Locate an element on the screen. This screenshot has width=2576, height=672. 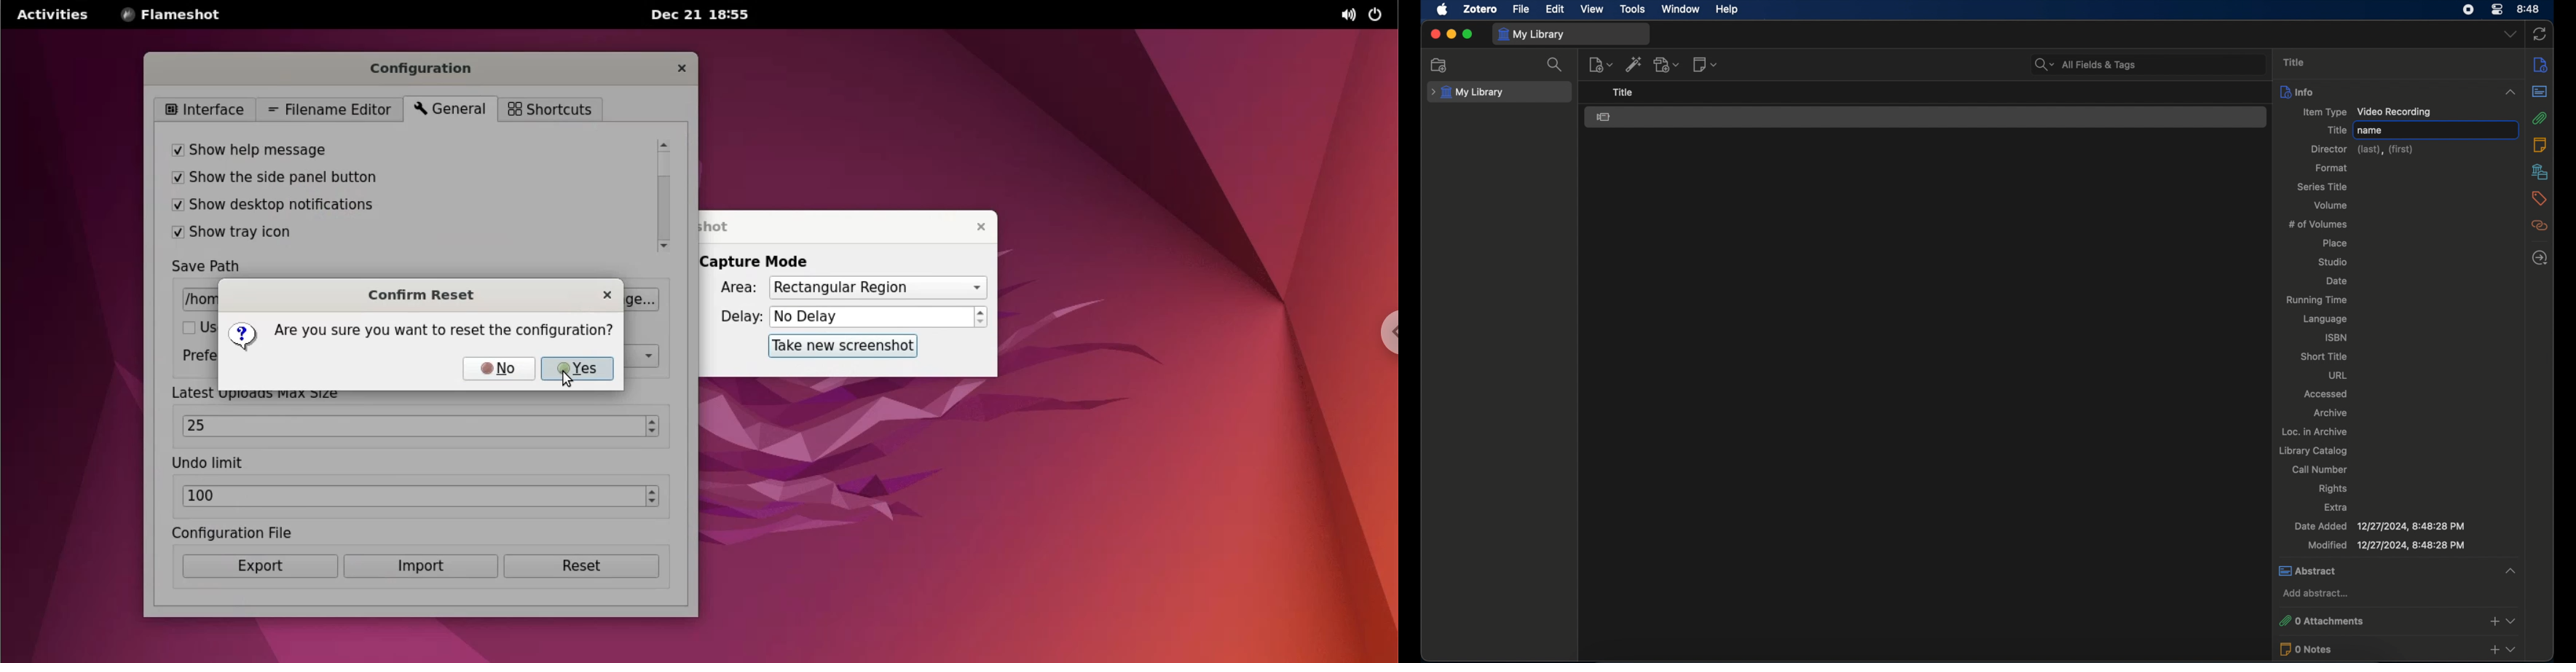
add item by identifier is located at coordinates (1635, 65).